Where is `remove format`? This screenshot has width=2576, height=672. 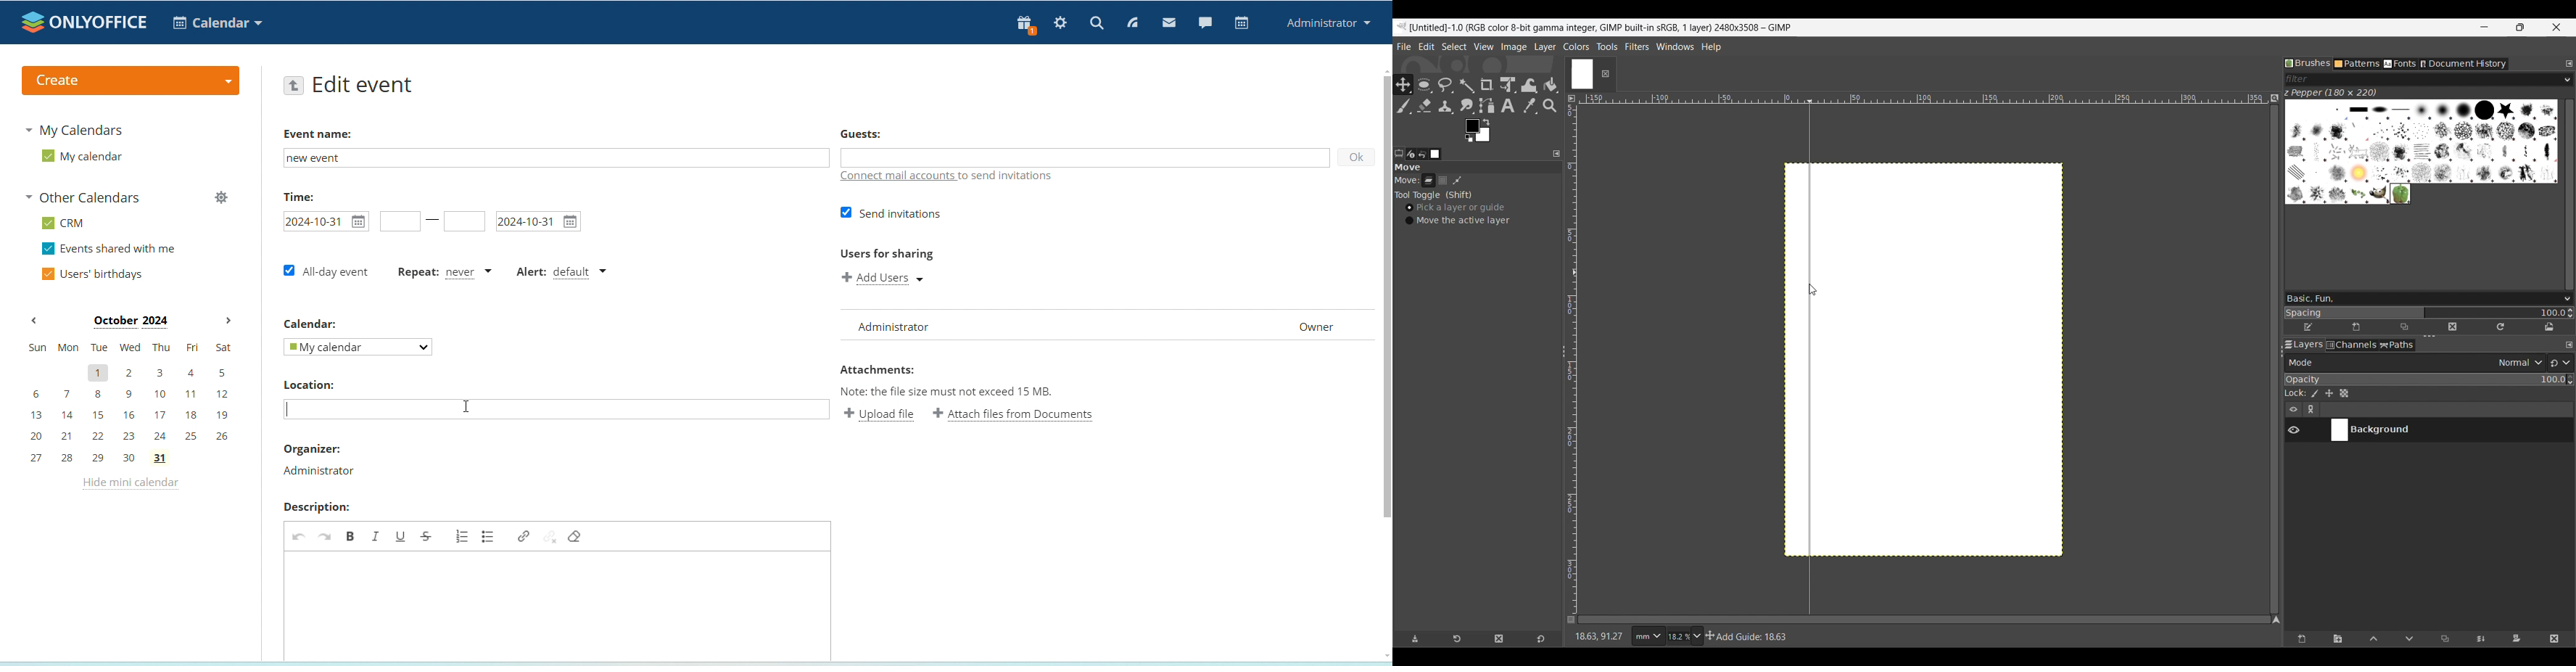 remove format is located at coordinates (576, 535).